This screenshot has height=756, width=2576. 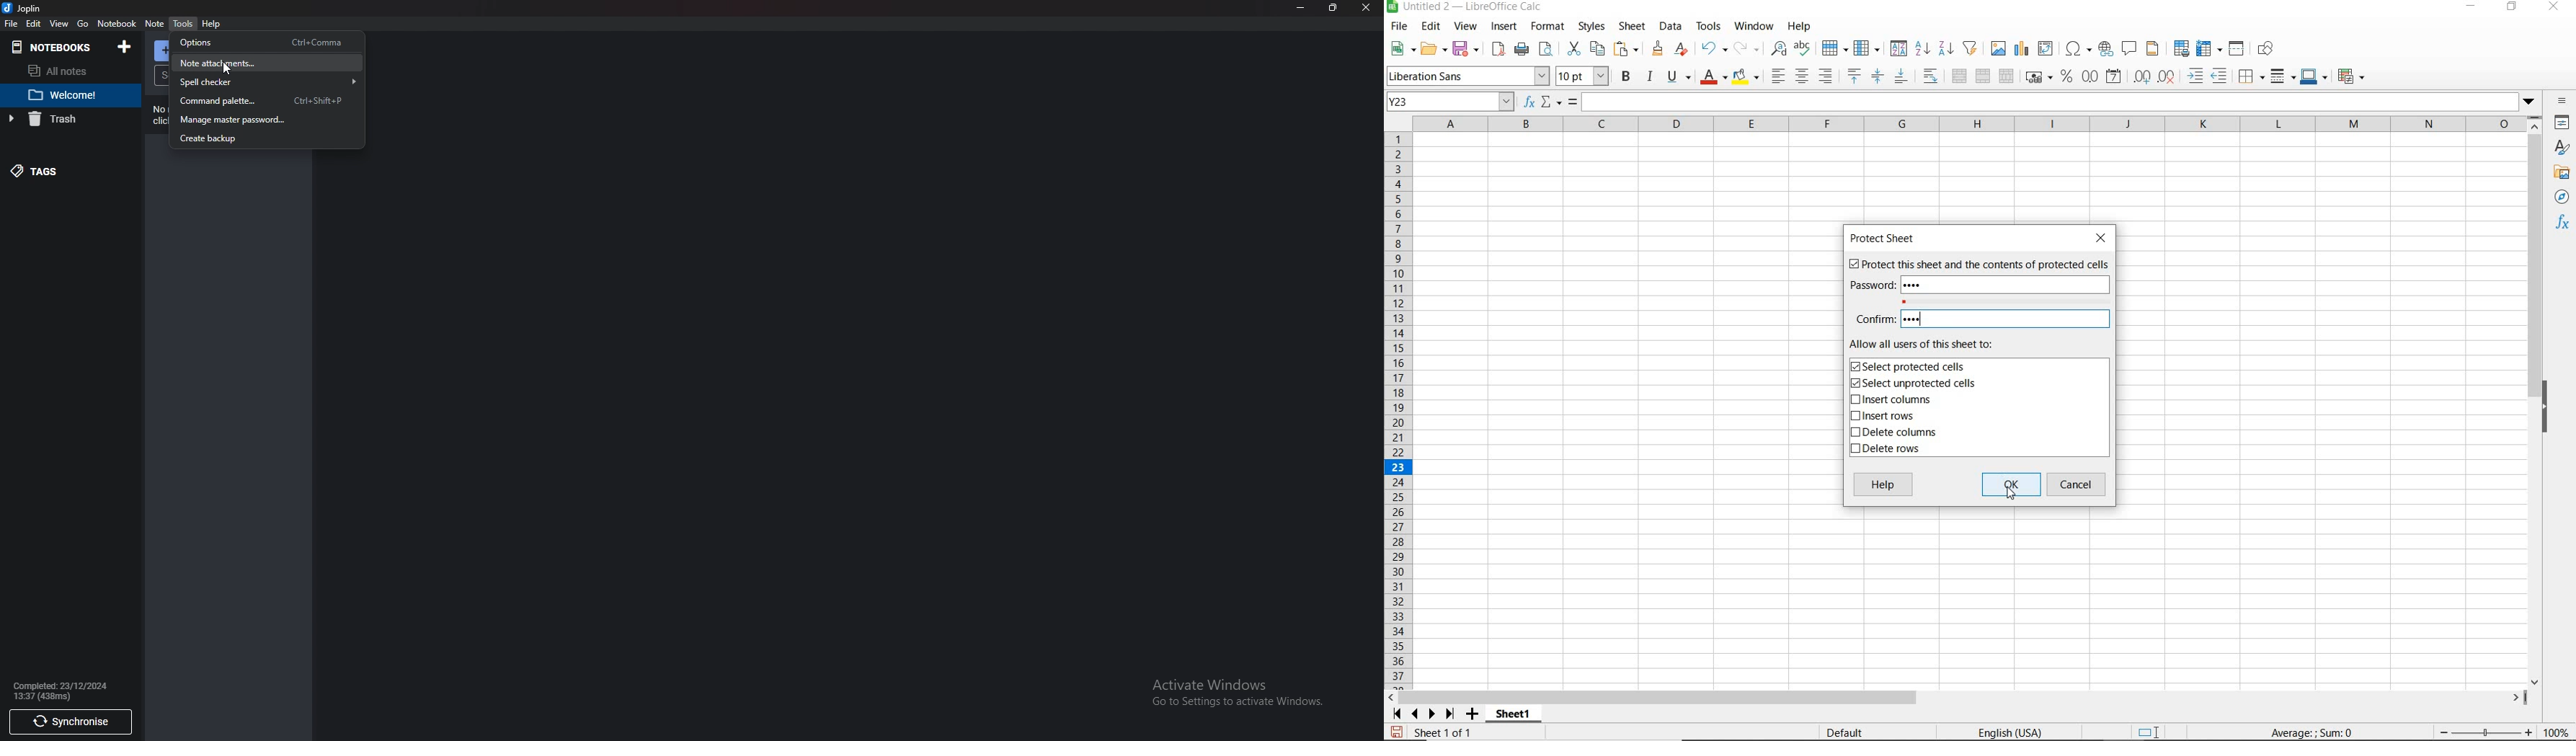 I want to click on SORT ASCENDING, so click(x=1923, y=49).